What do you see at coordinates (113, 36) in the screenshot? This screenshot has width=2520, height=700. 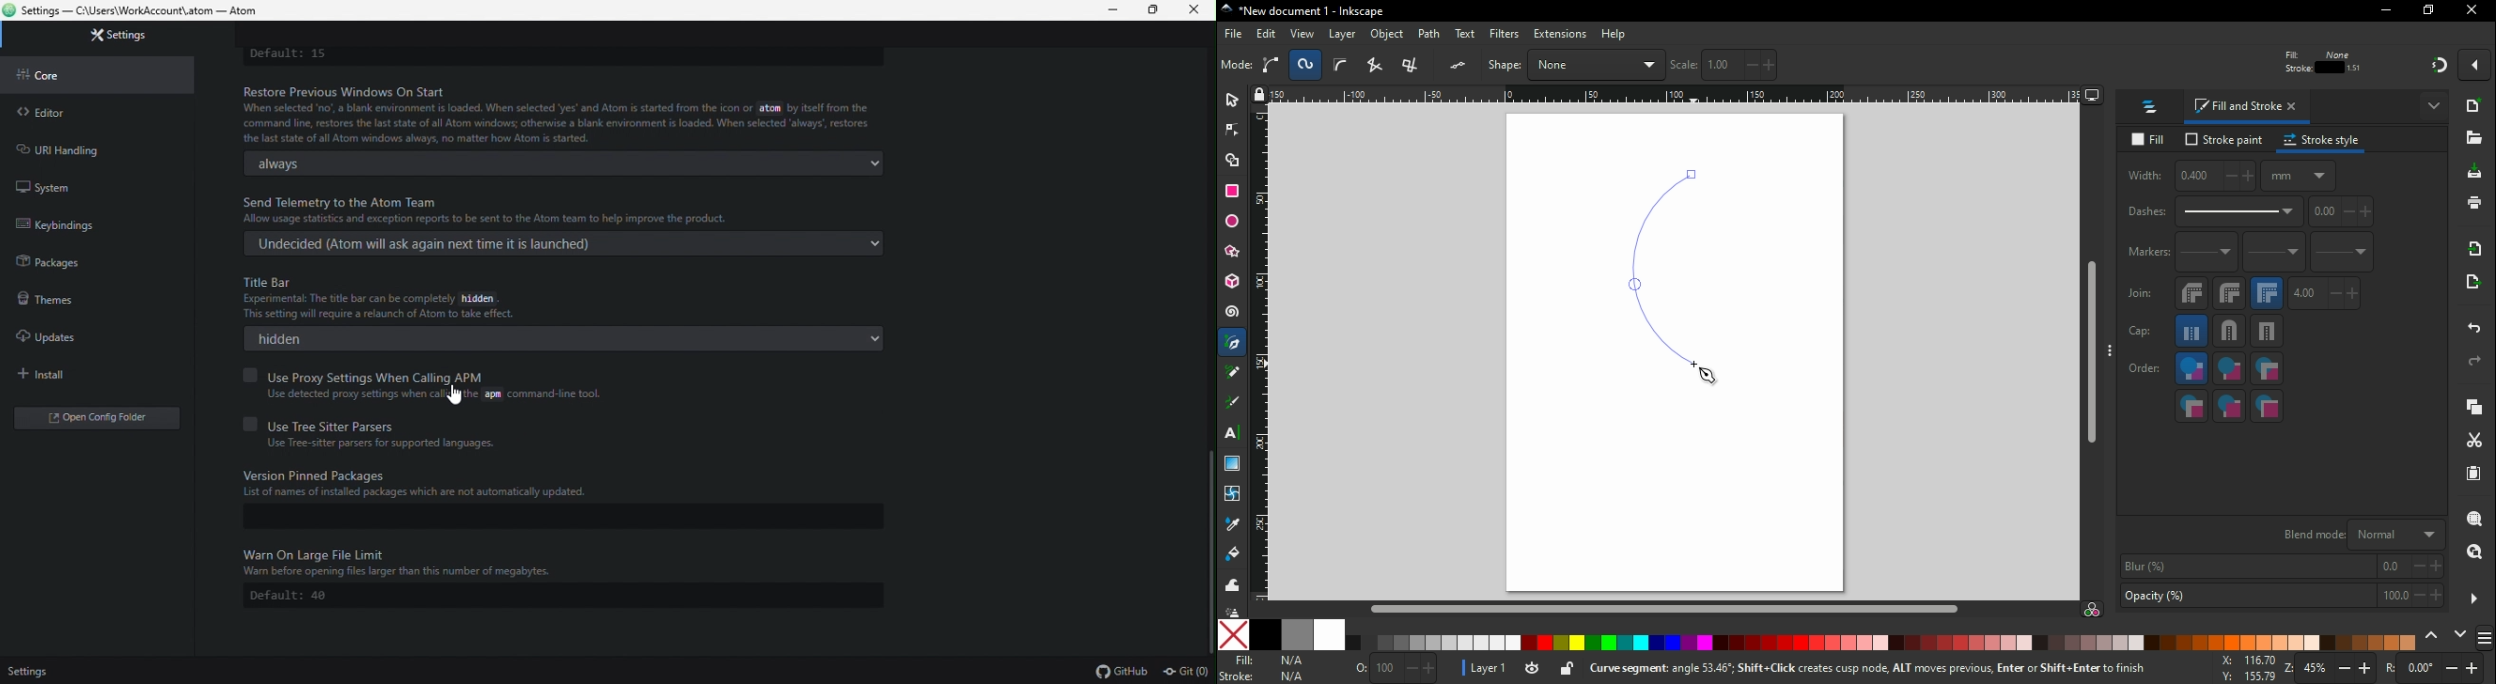 I see `settings` at bounding box center [113, 36].